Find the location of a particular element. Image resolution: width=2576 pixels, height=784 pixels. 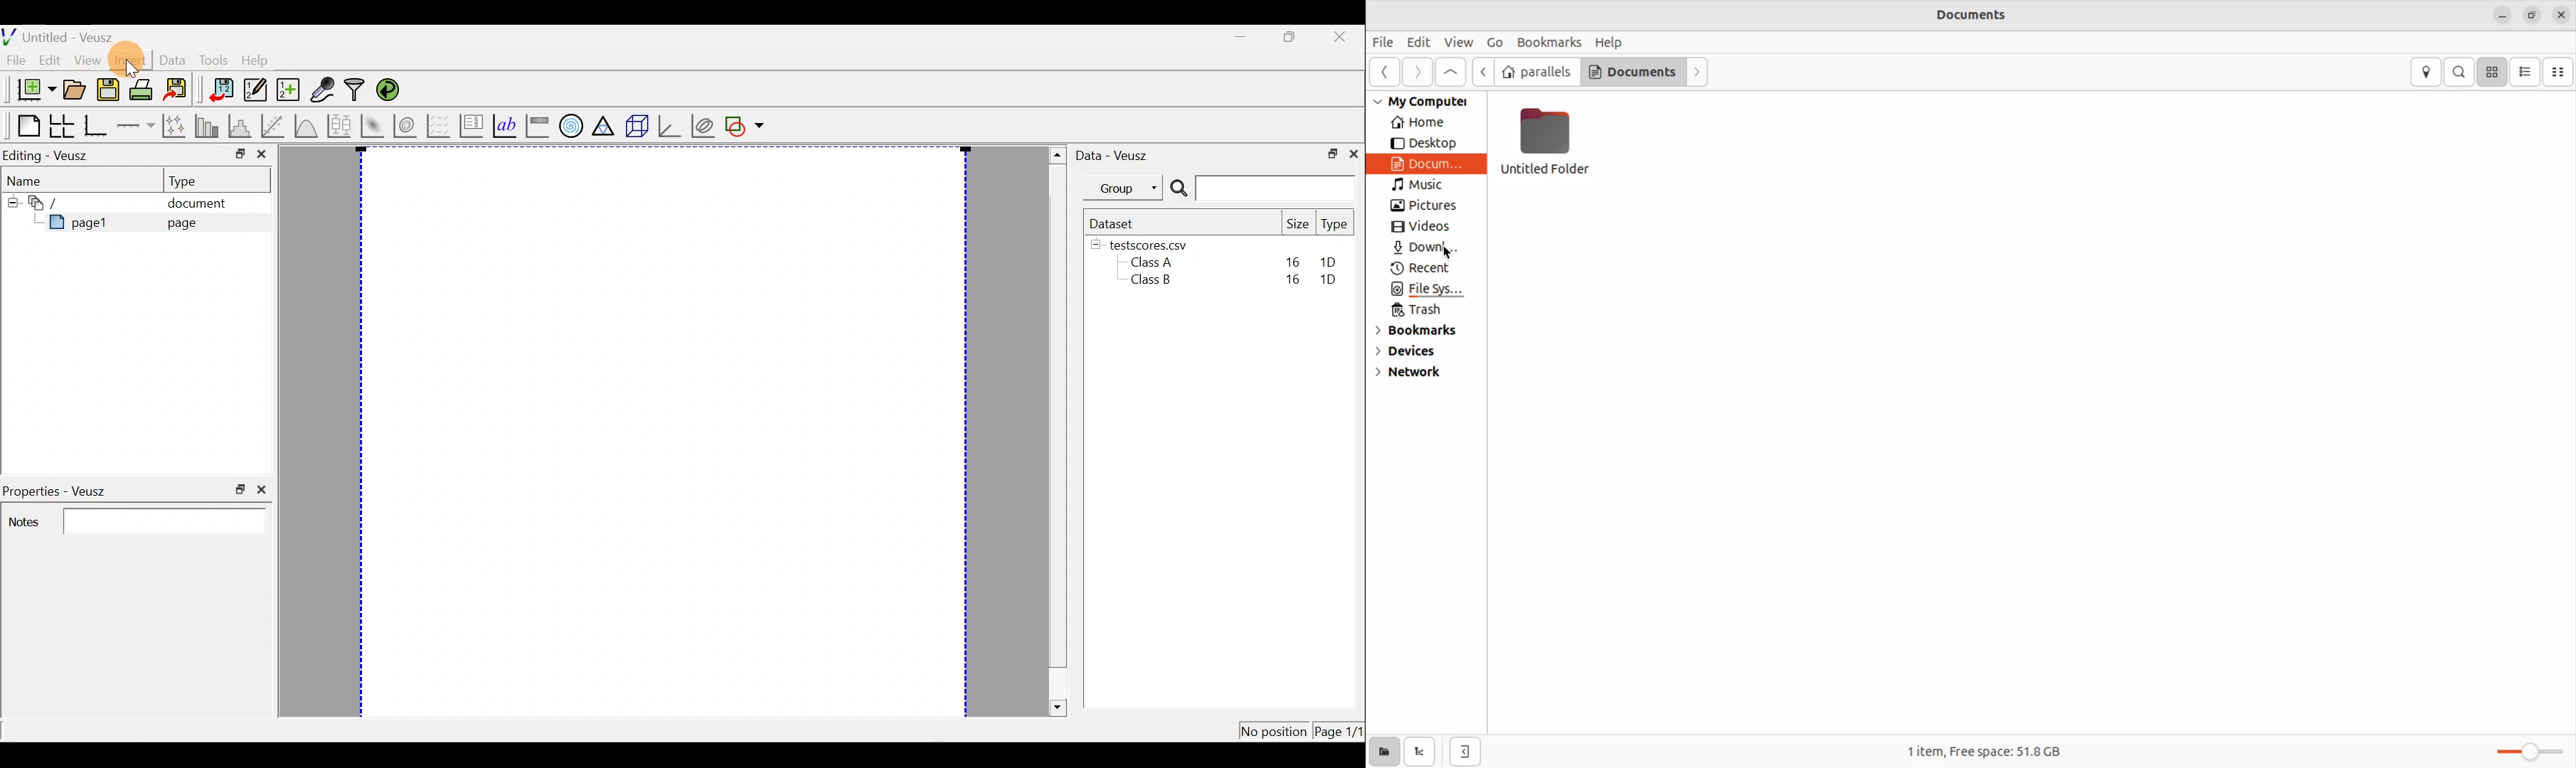

document is located at coordinates (205, 203).